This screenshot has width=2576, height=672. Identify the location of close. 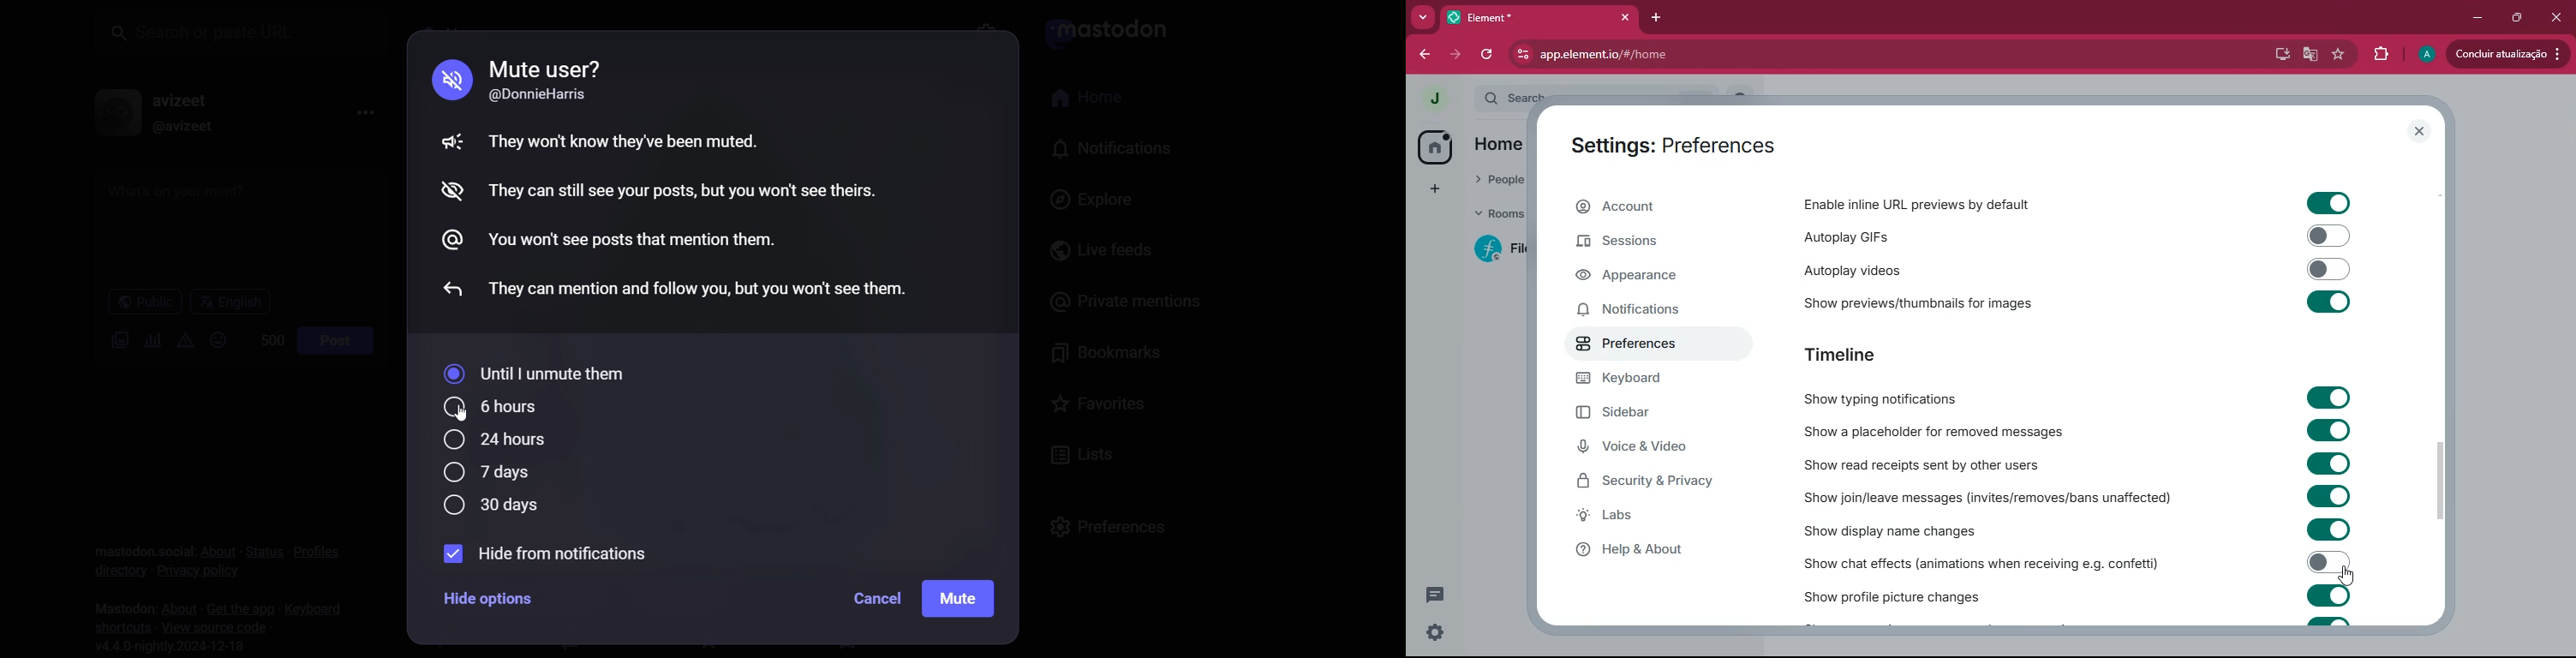
(2420, 131).